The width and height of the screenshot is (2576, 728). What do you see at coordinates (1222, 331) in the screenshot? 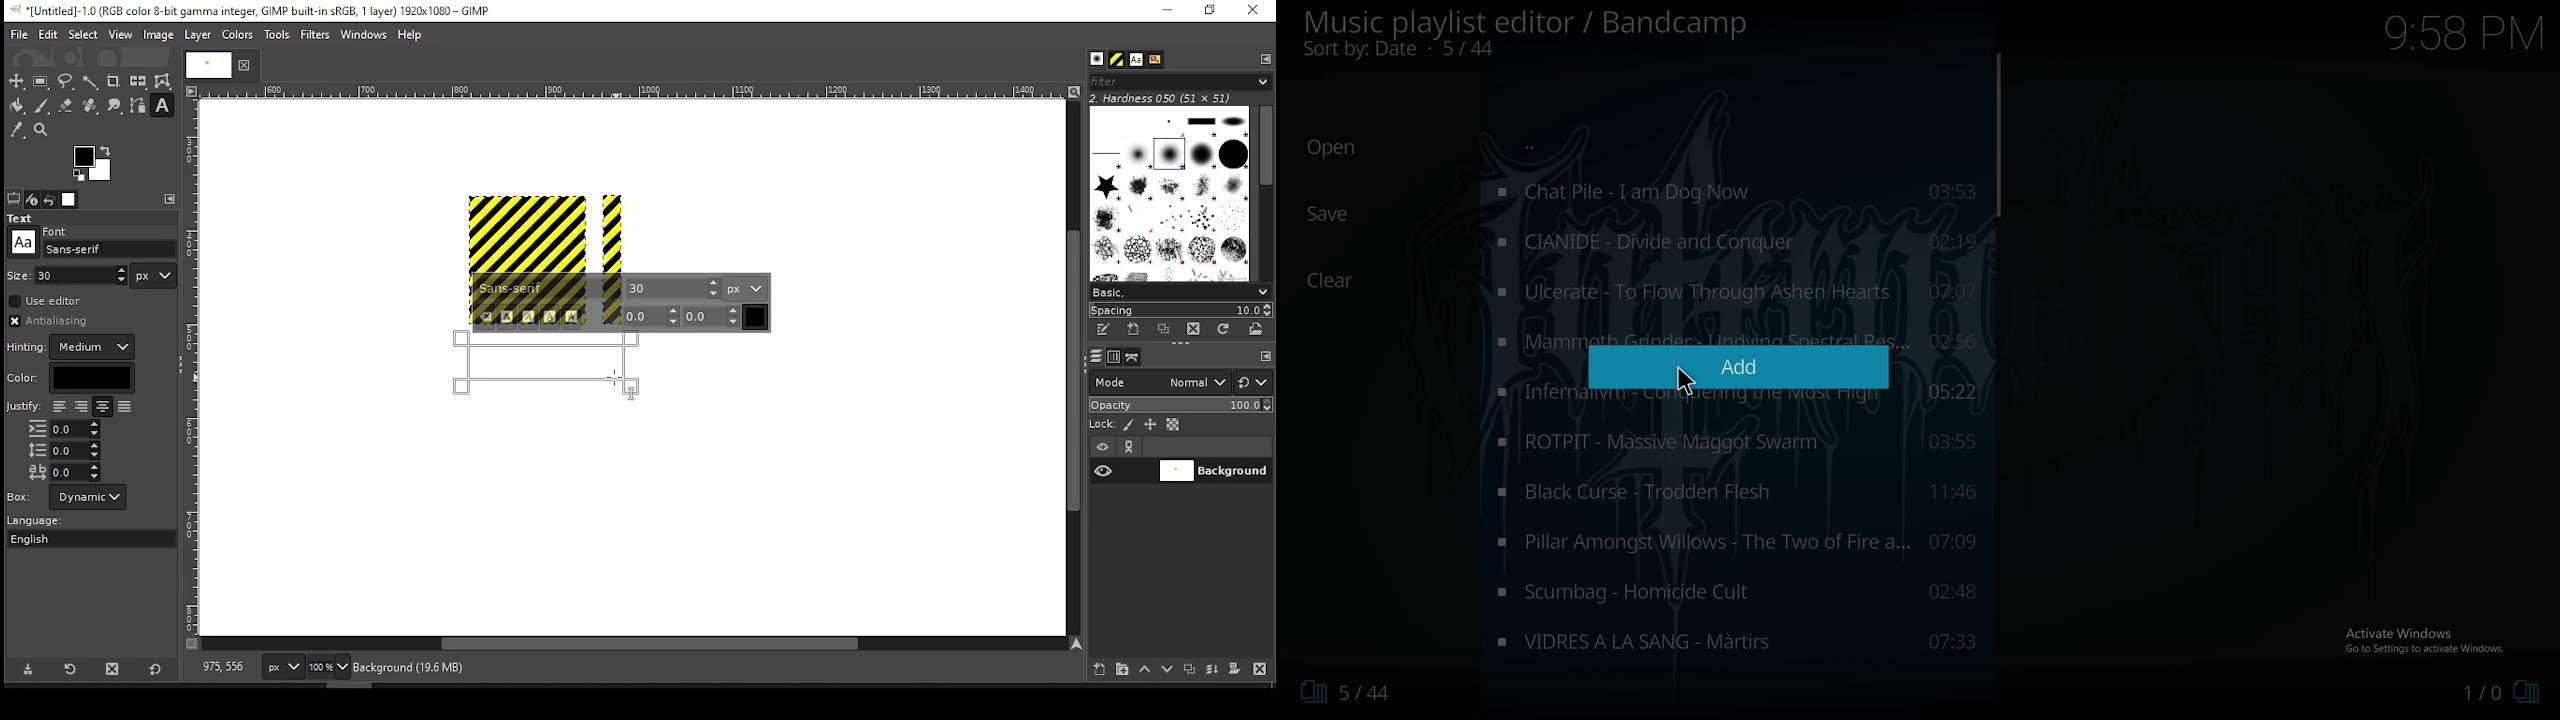
I see `refresh brushes` at bounding box center [1222, 331].